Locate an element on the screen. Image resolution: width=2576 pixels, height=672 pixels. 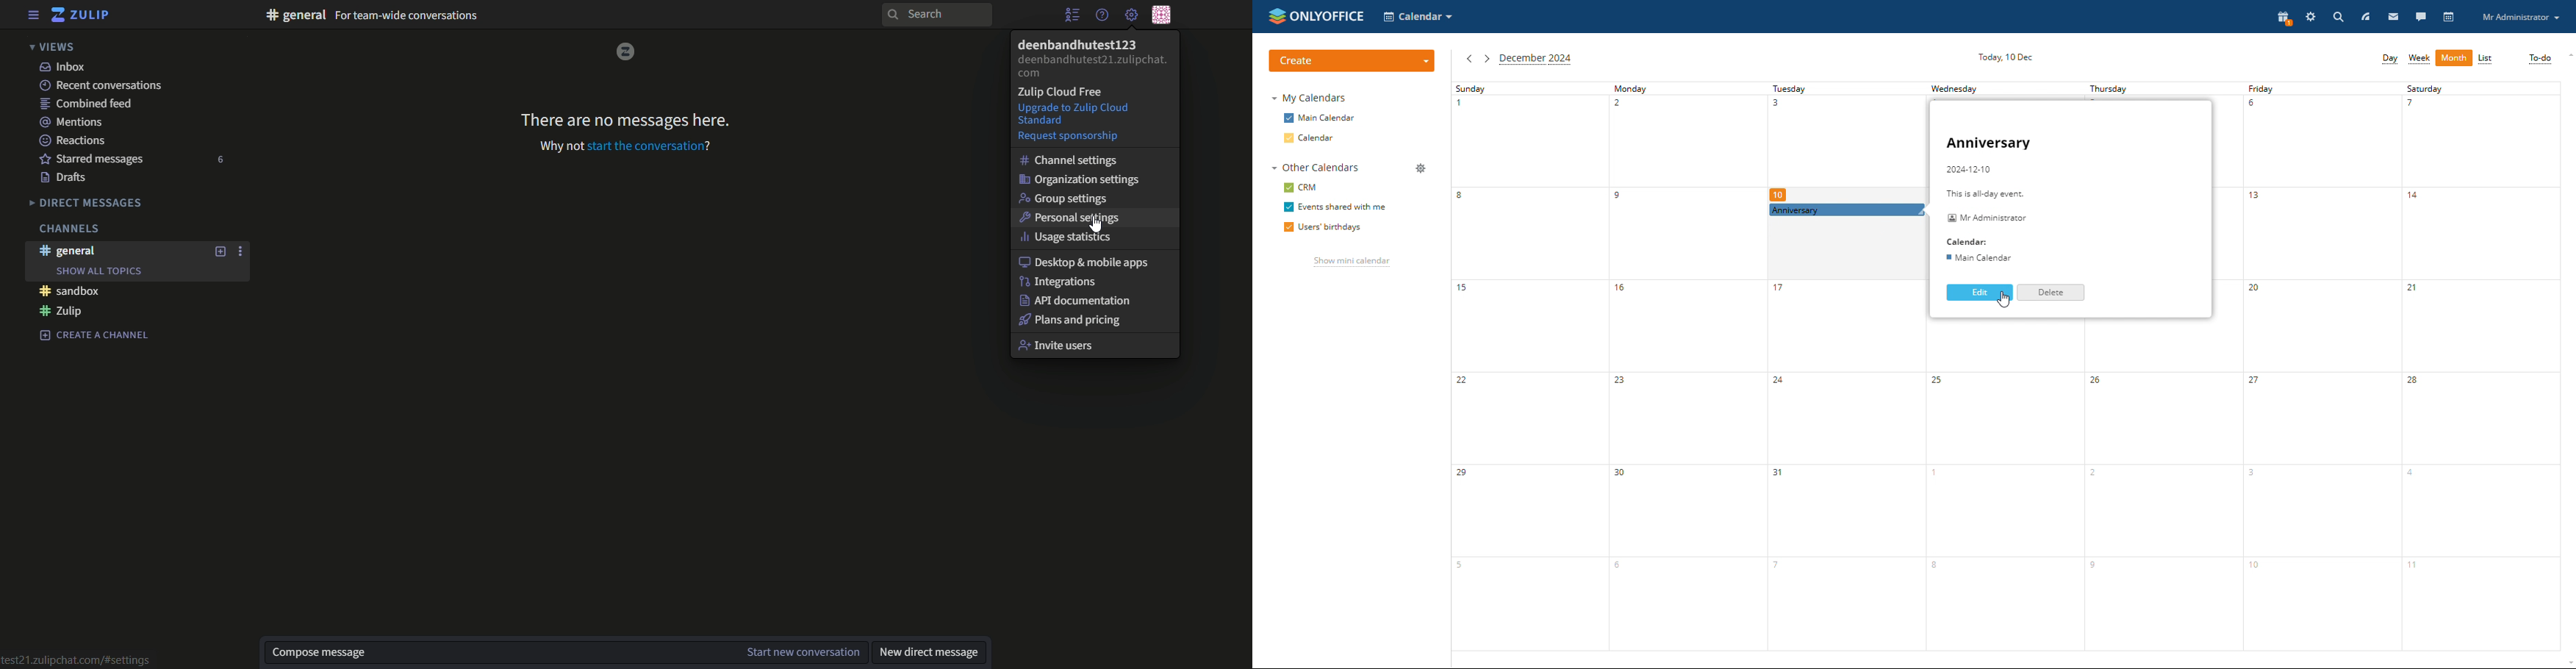
personal menu is located at coordinates (1163, 14).